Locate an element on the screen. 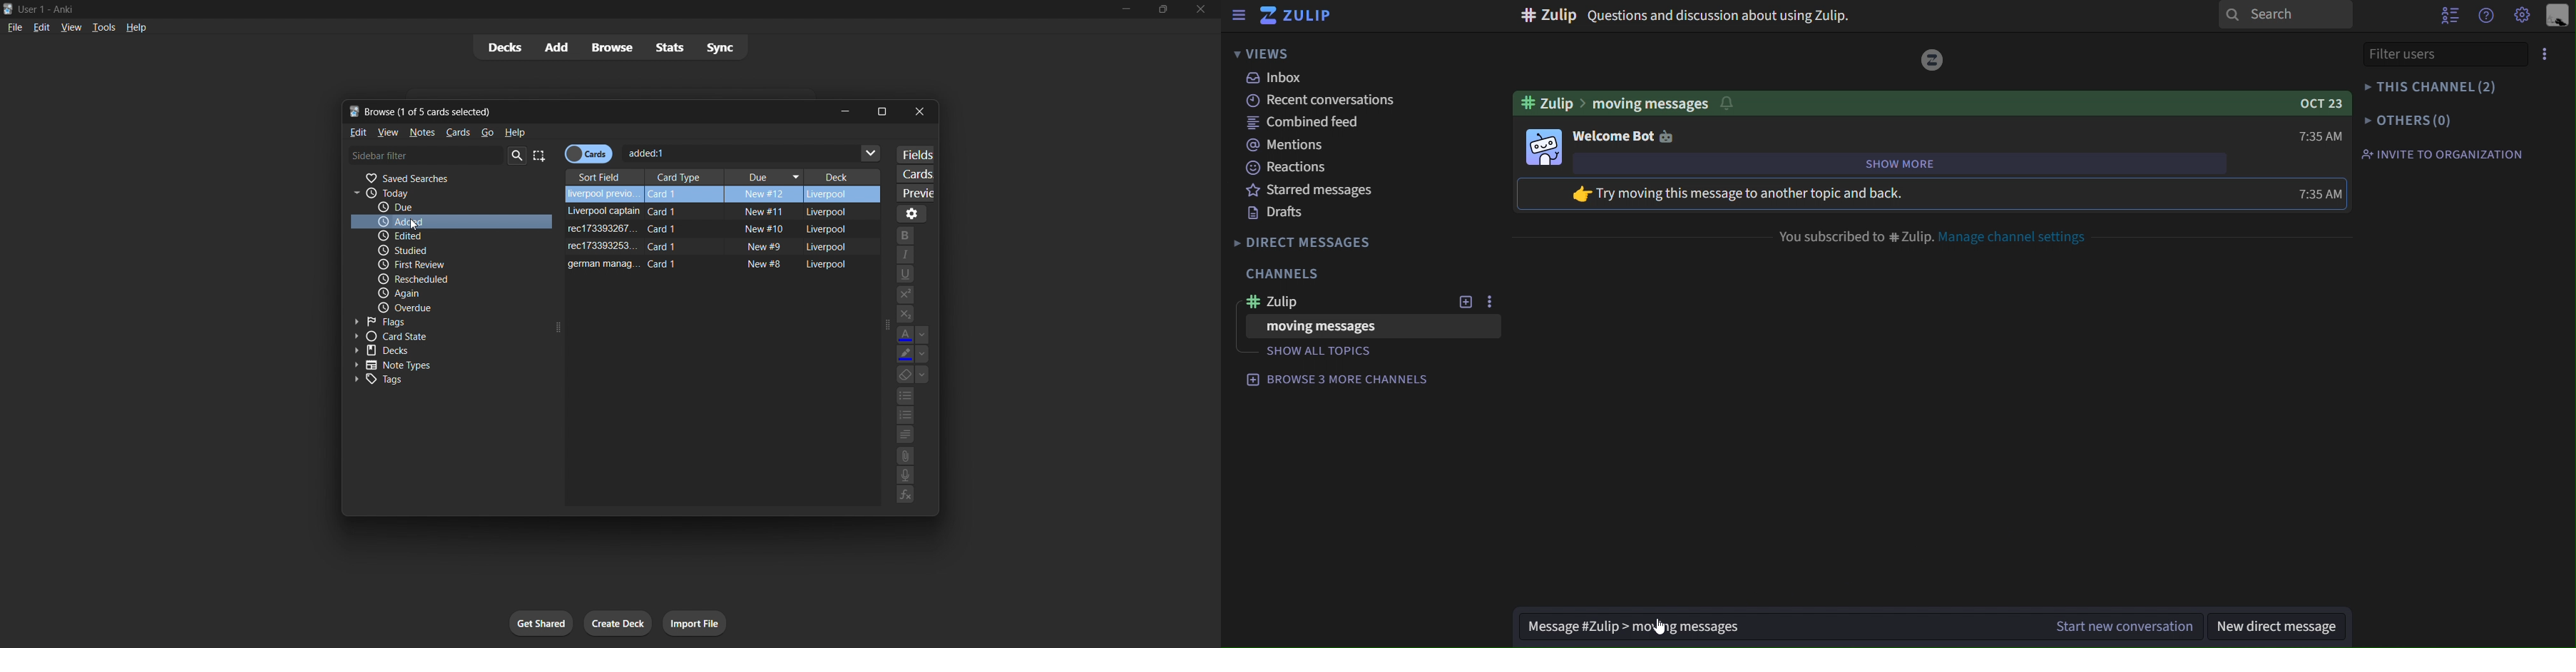 The height and width of the screenshot is (672, 2576). filter users is located at coordinates (2440, 54).